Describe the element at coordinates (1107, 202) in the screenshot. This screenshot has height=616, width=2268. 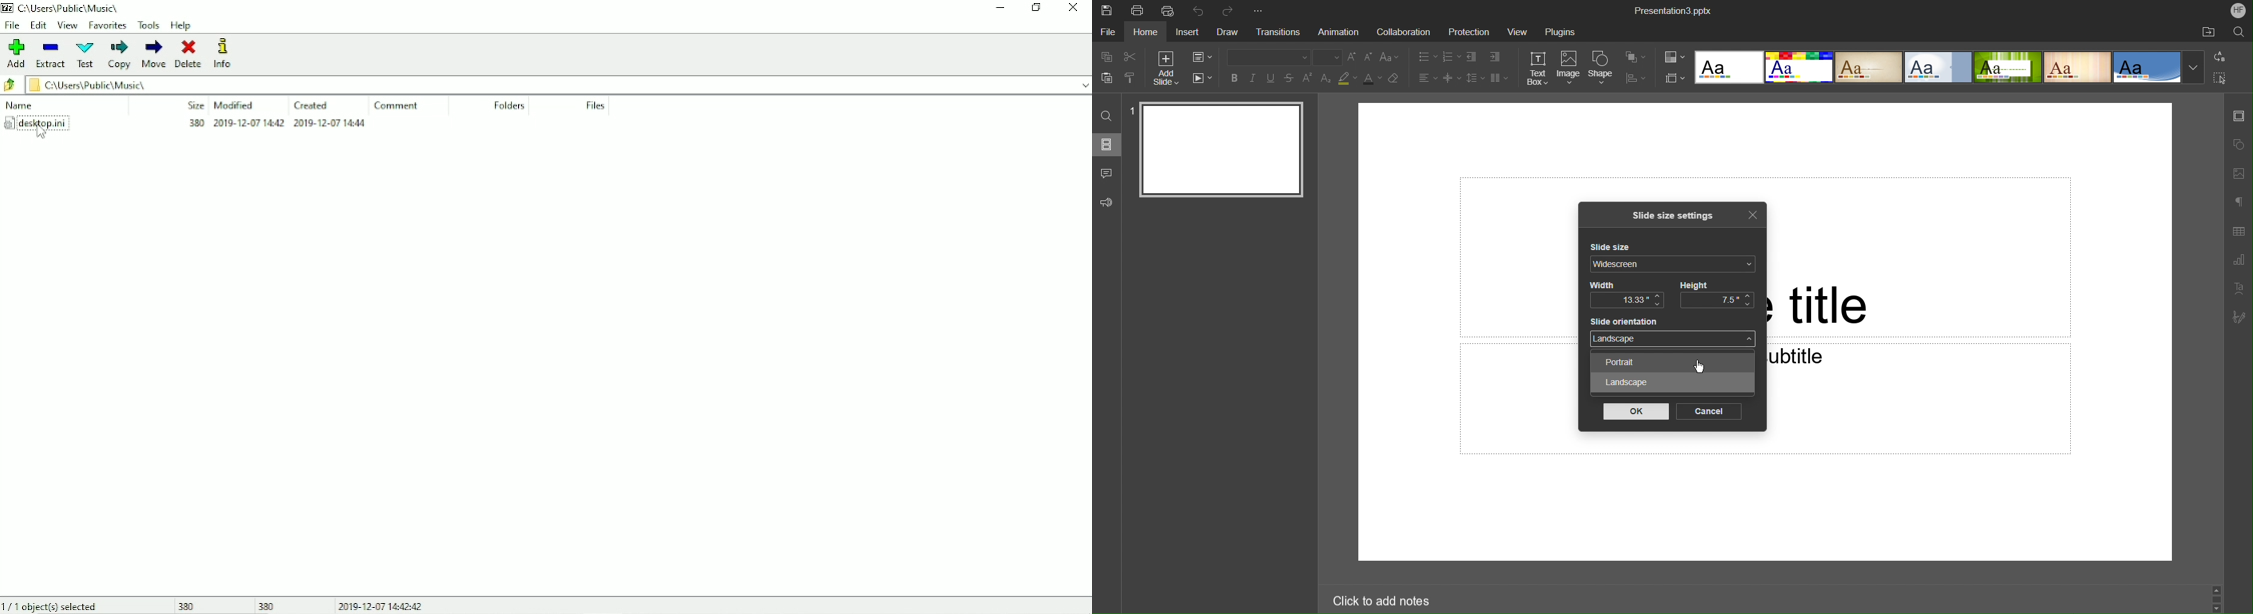
I see `Feedback and Support` at that location.